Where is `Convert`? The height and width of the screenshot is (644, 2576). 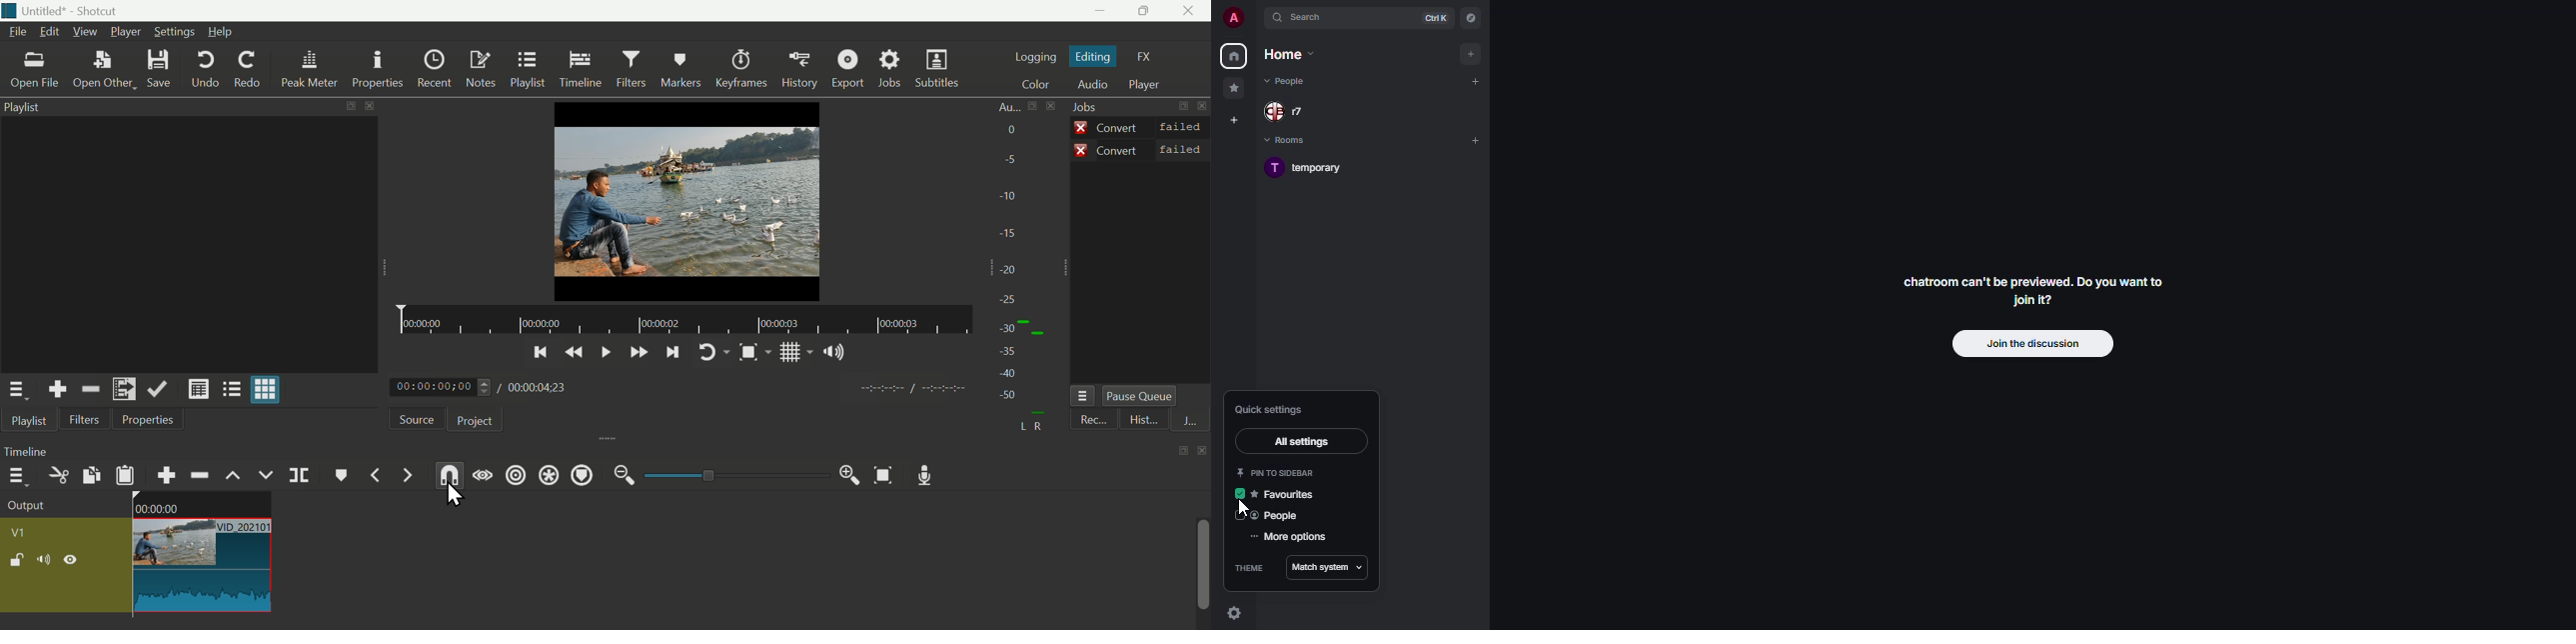 Convert is located at coordinates (1140, 126).